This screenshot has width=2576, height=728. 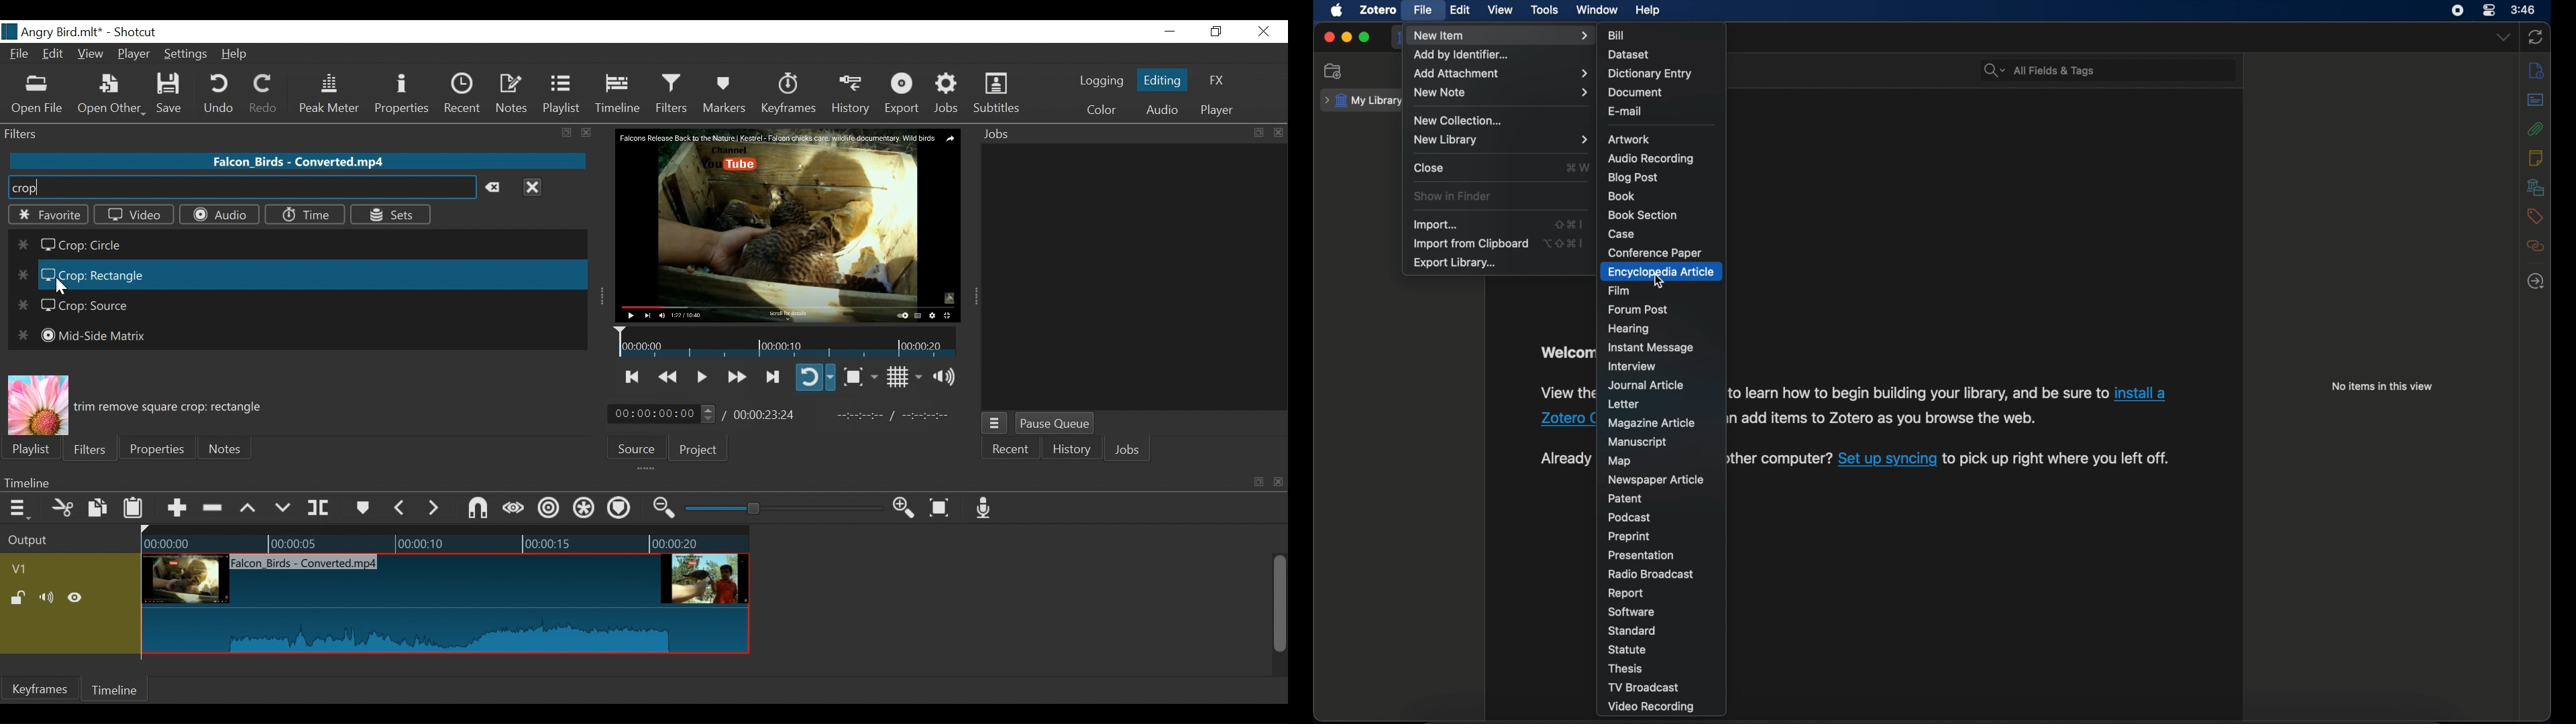 What do you see at coordinates (9, 32) in the screenshot?
I see `logo` at bounding box center [9, 32].